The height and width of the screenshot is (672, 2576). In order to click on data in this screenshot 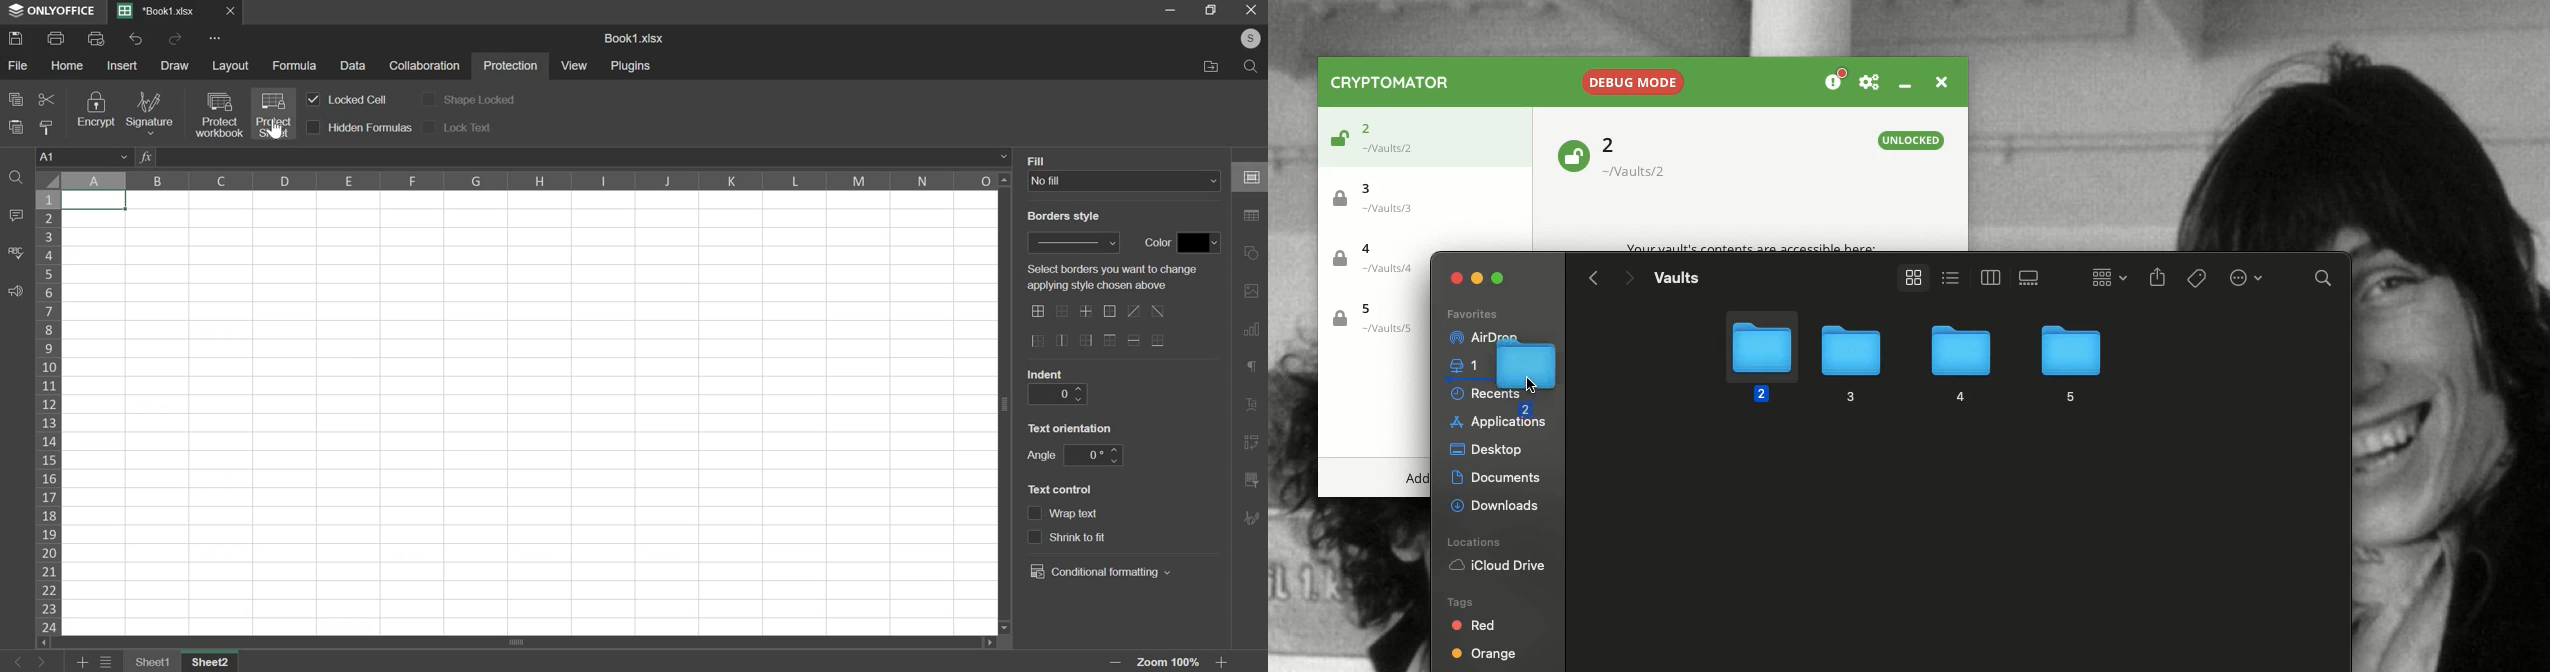, I will do `click(355, 66)`.